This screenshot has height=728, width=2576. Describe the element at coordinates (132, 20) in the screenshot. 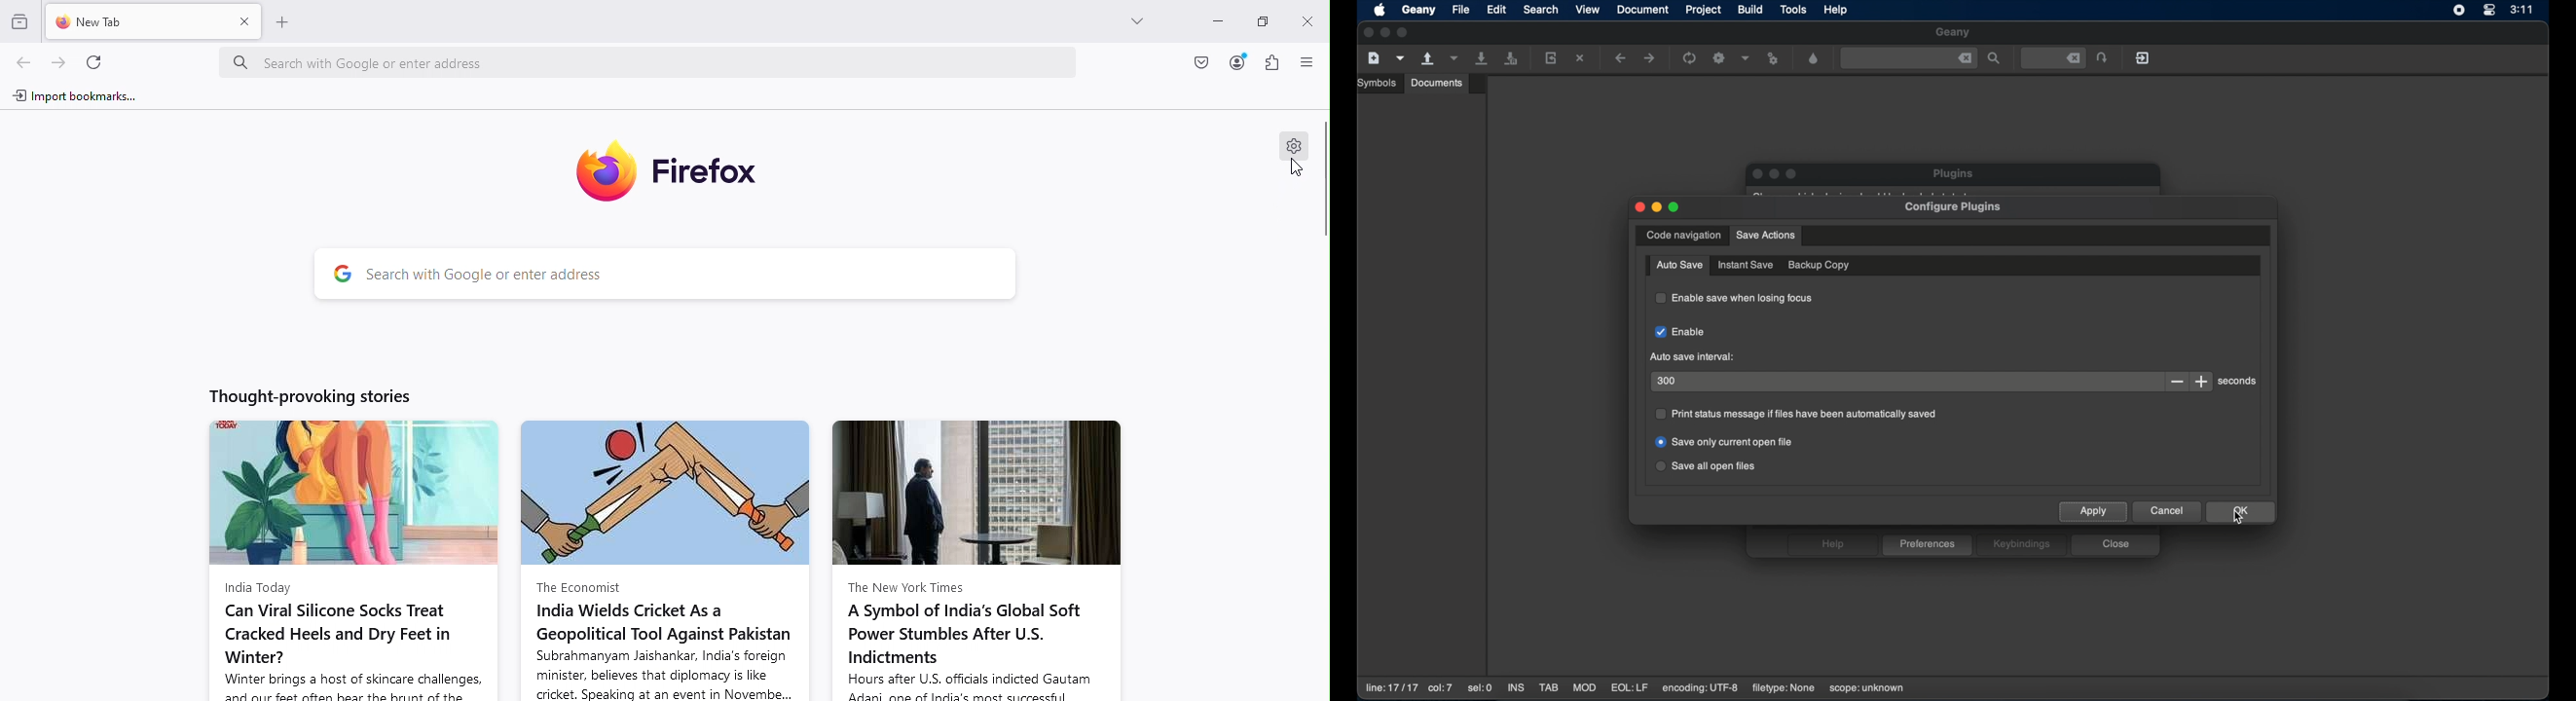

I see `New tab` at that location.